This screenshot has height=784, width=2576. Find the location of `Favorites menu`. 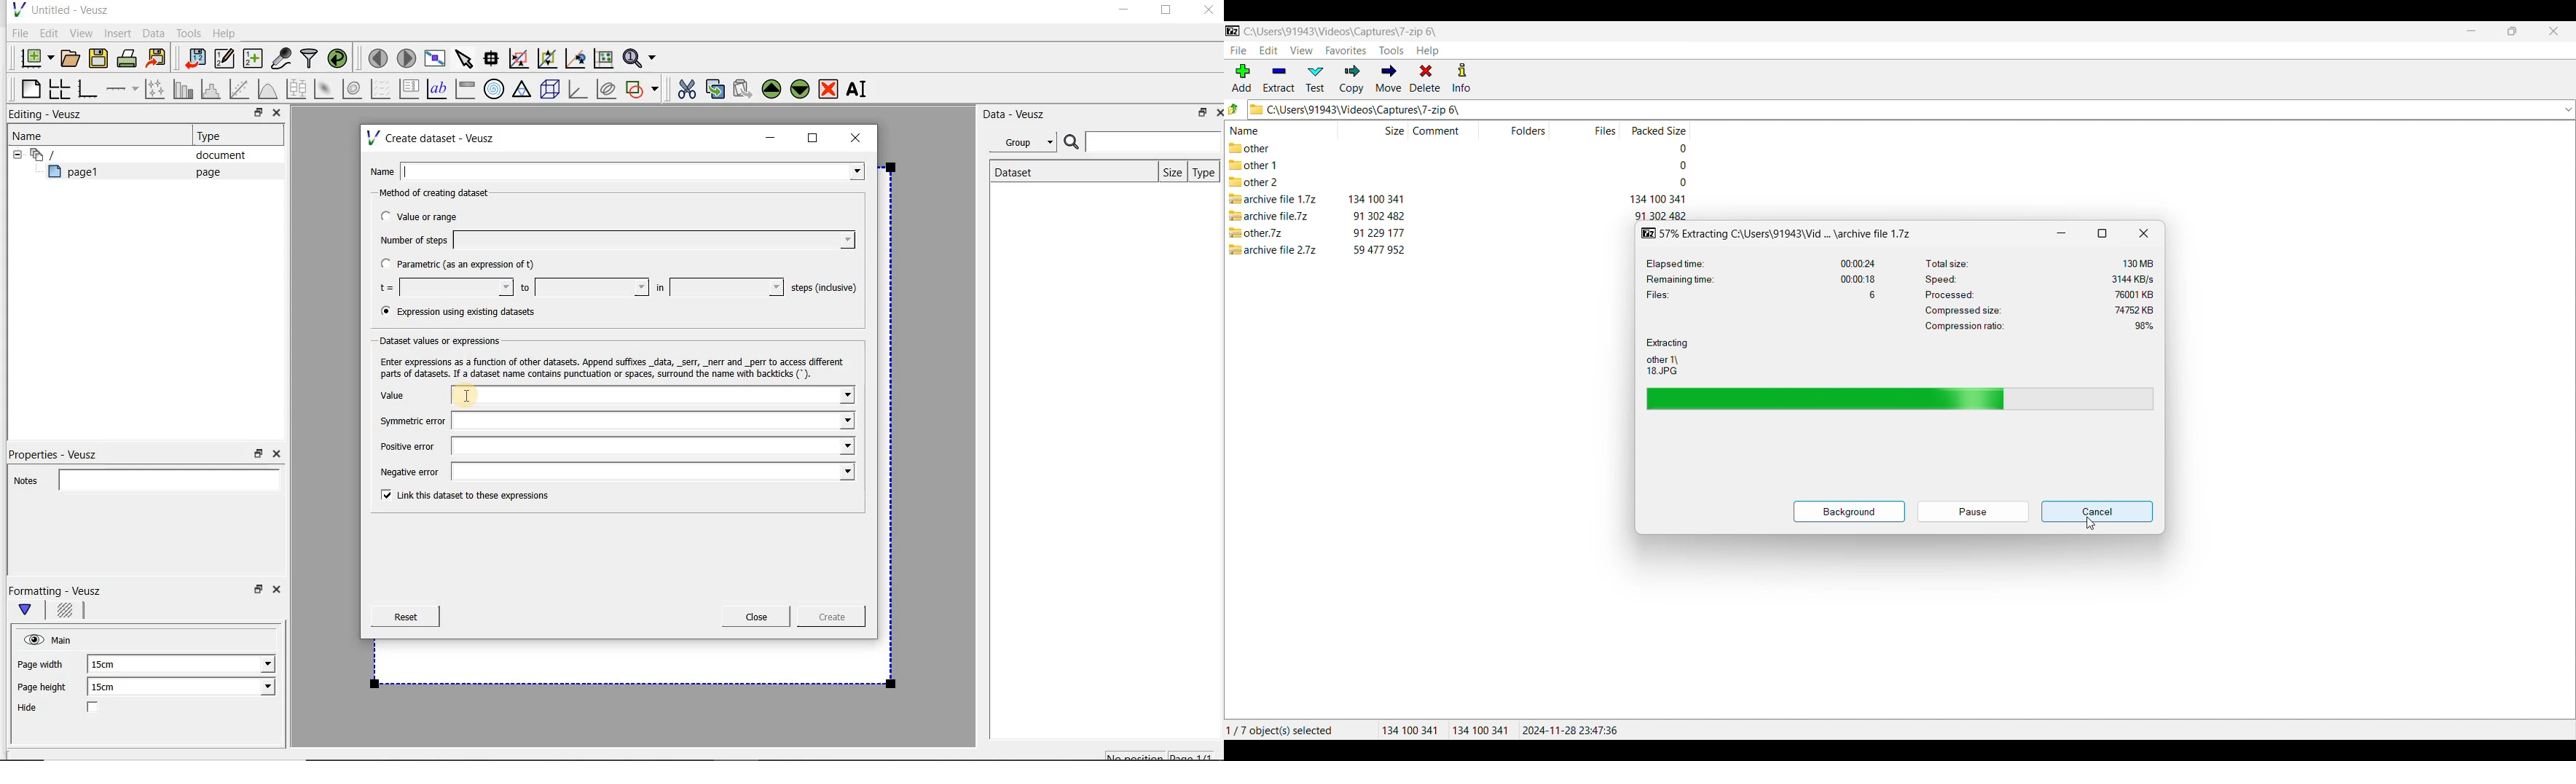

Favorites menu is located at coordinates (1346, 51).